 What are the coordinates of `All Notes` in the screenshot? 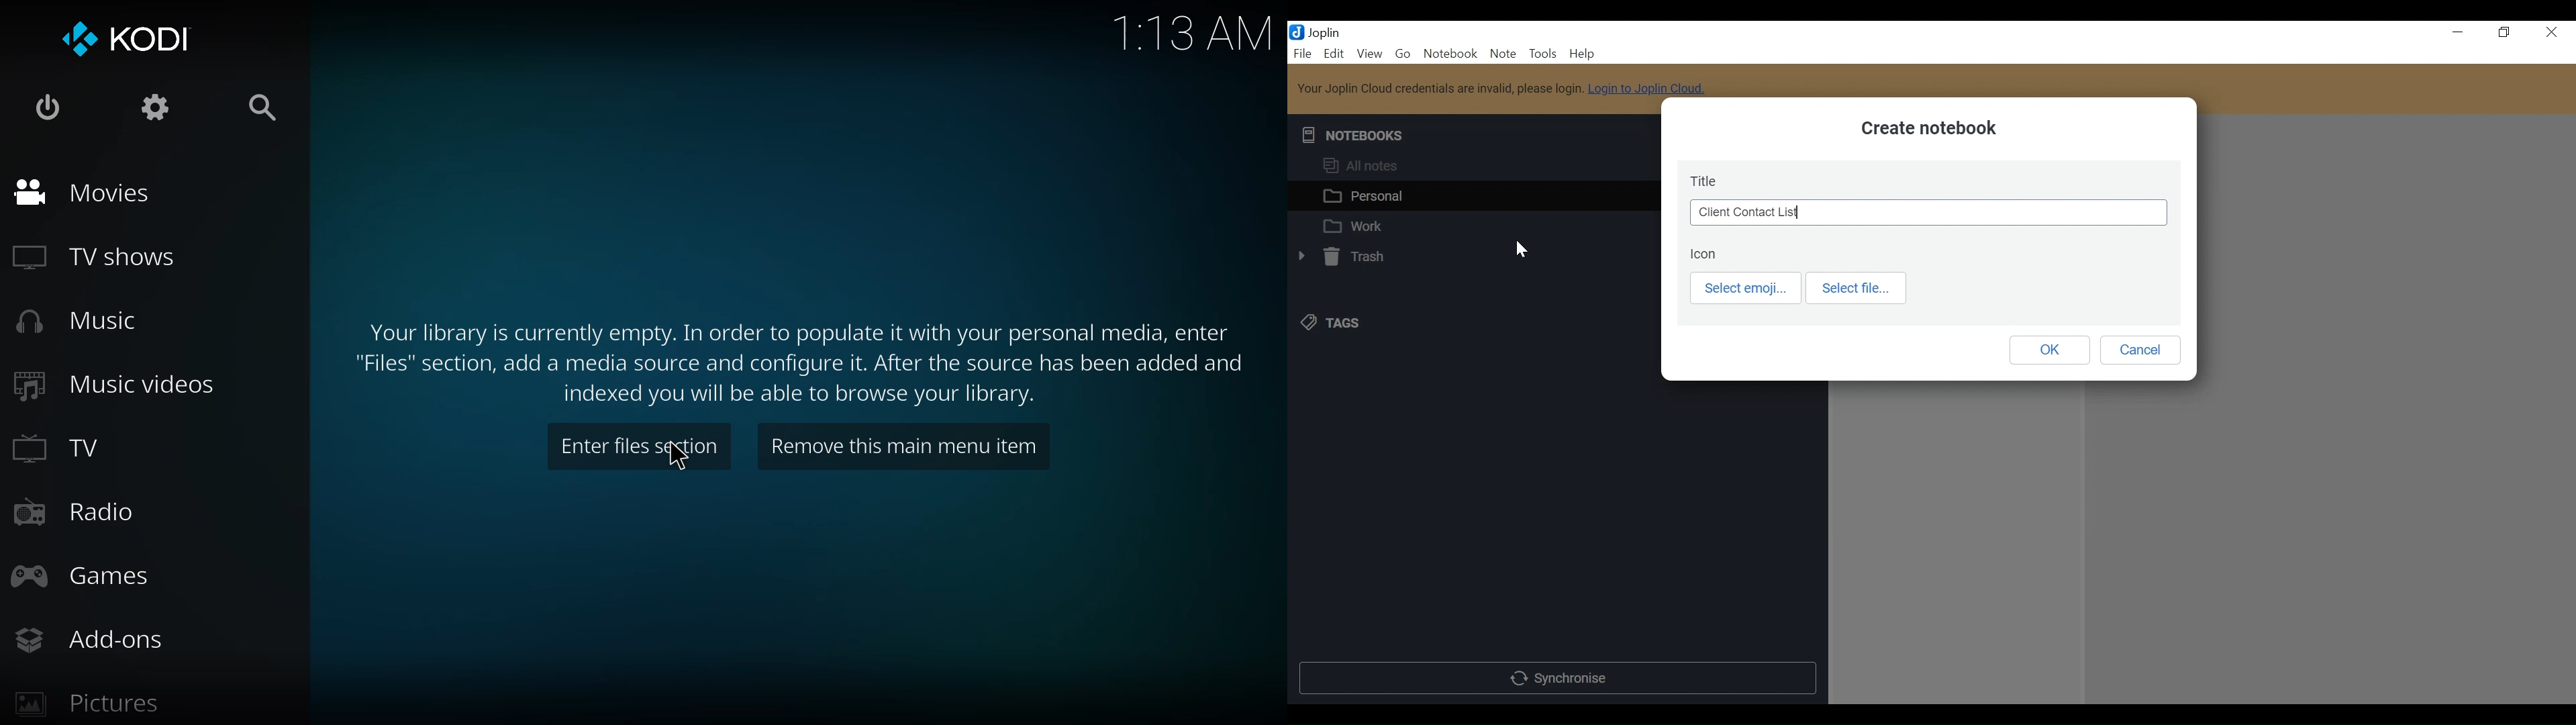 It's located at (1473, 168).